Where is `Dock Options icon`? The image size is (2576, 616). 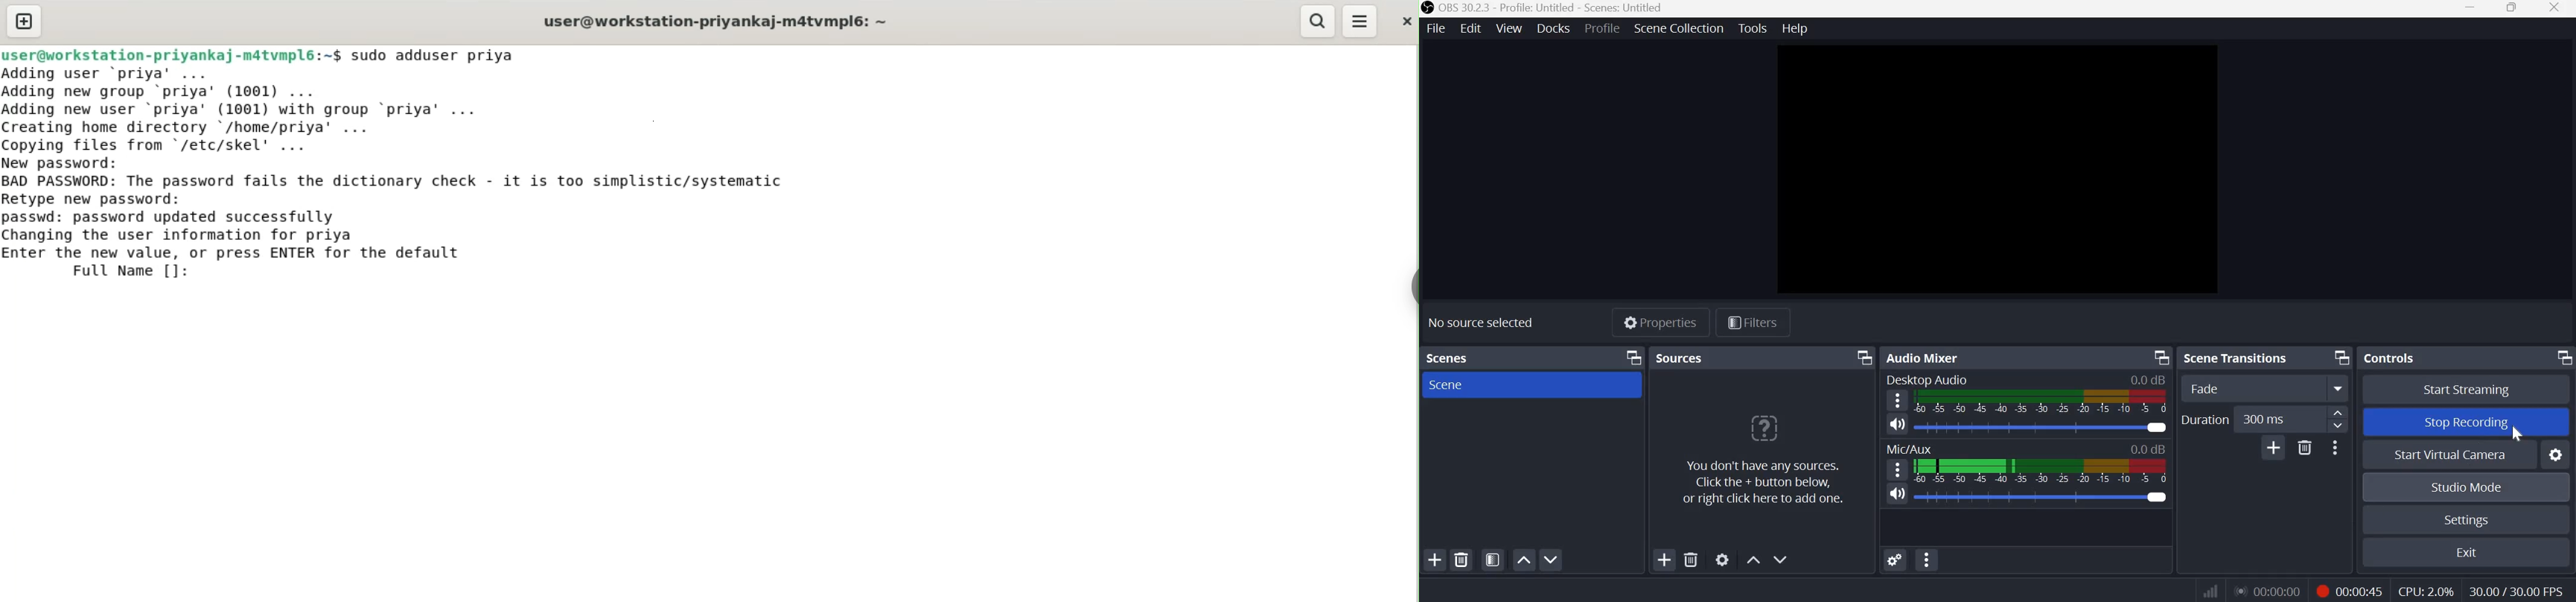
Dock Options icon is located at coordinates (2564, 358).